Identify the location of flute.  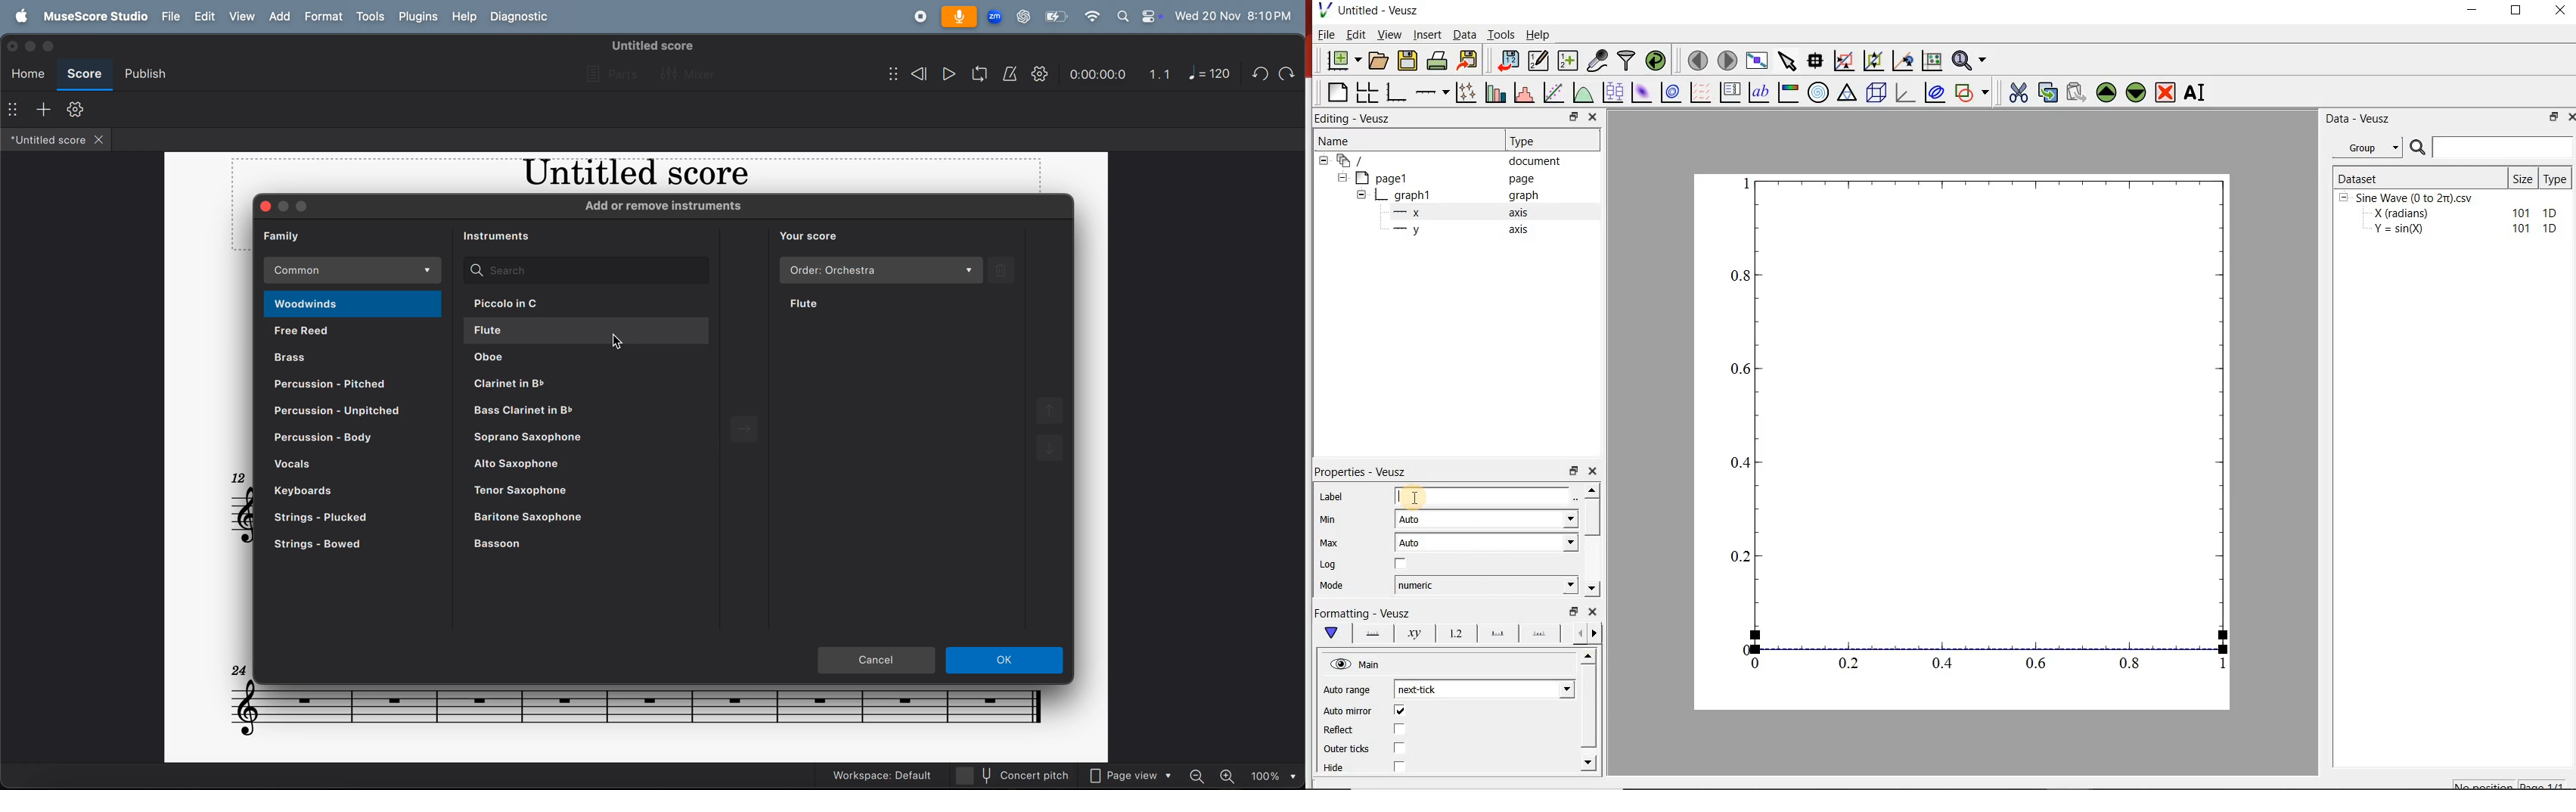
(834, 301).